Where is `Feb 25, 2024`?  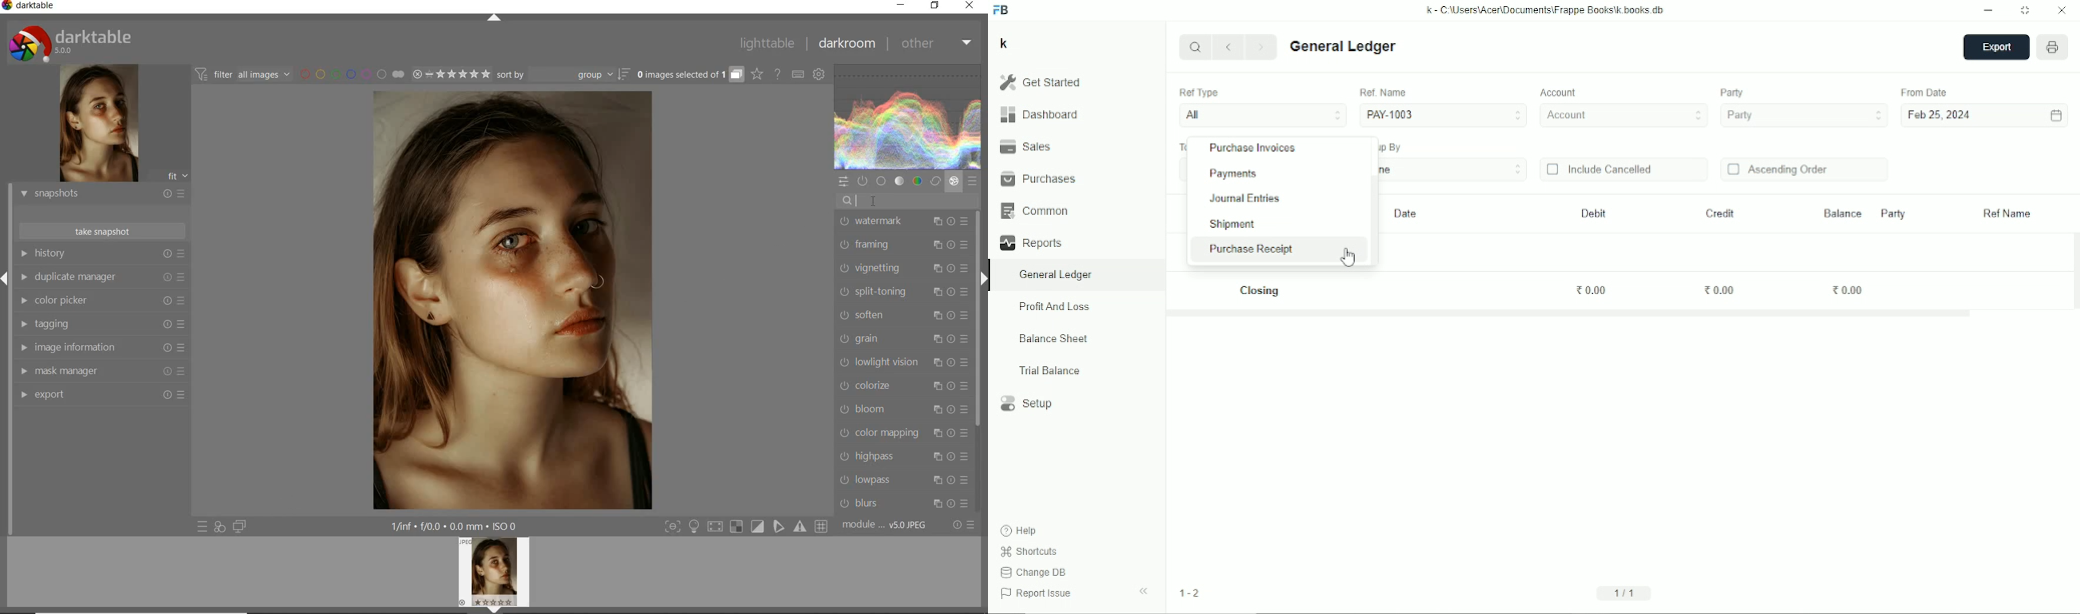 Feb 25, 2024 is located at coordinates (1941, 116).